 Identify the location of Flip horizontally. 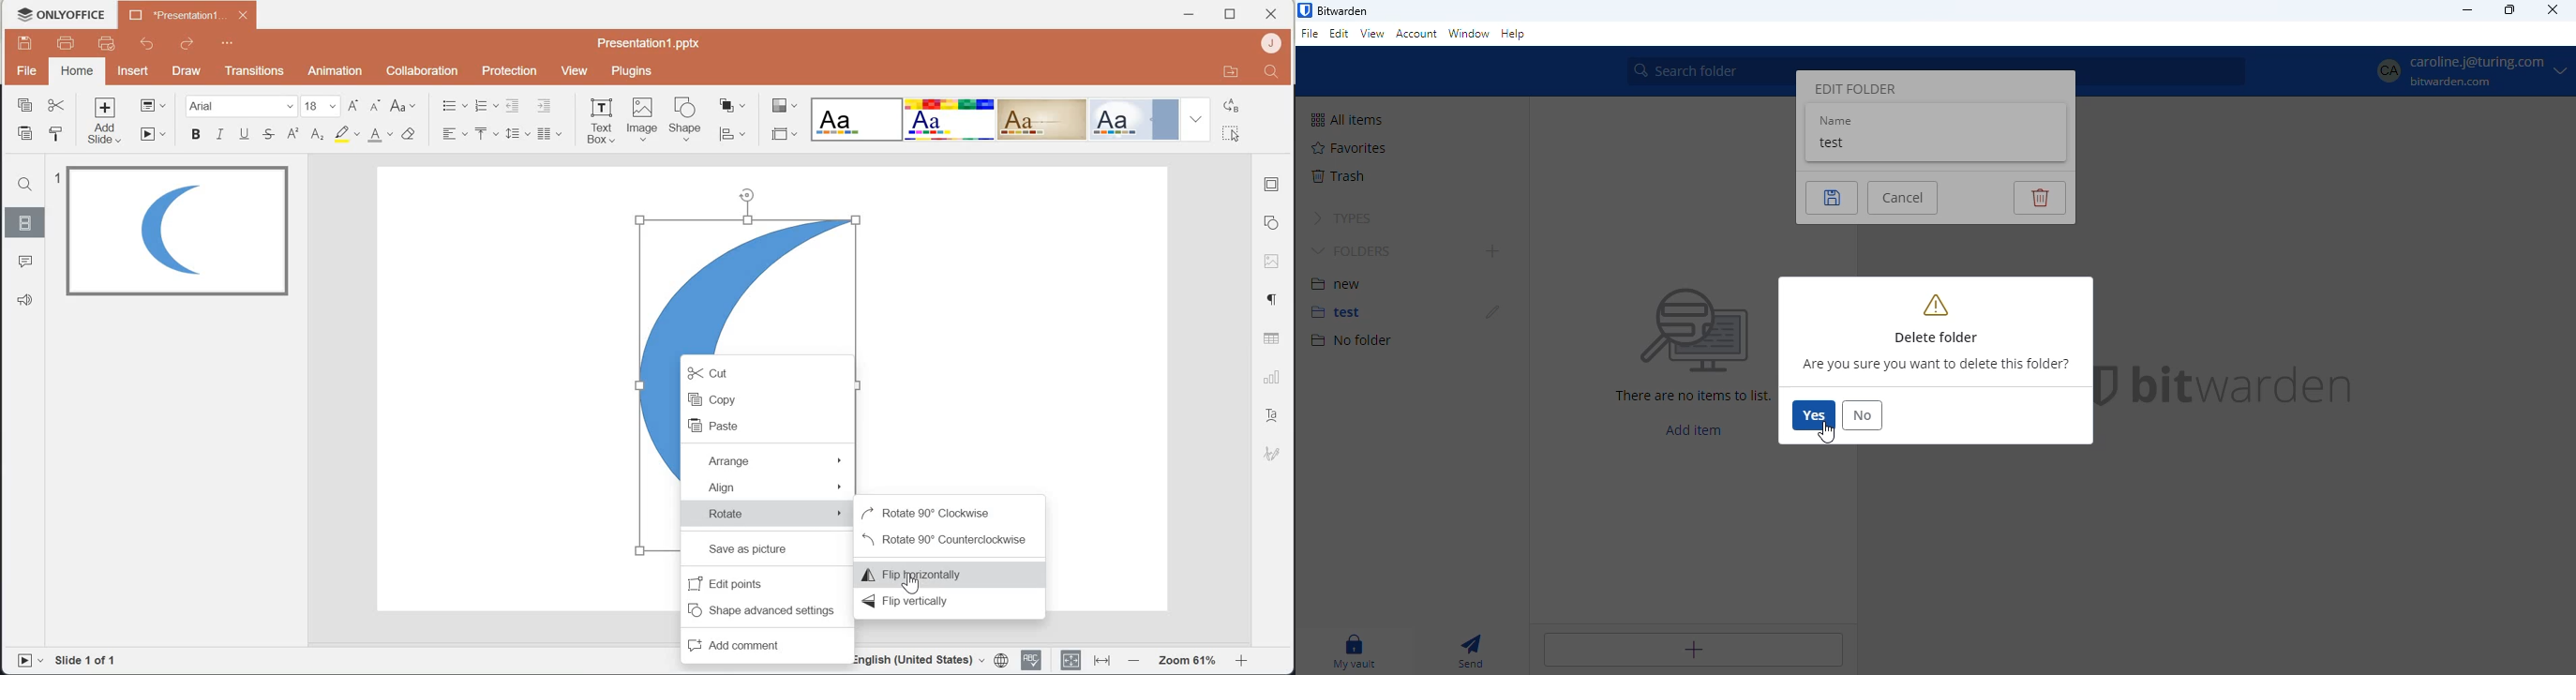
(948, 572).